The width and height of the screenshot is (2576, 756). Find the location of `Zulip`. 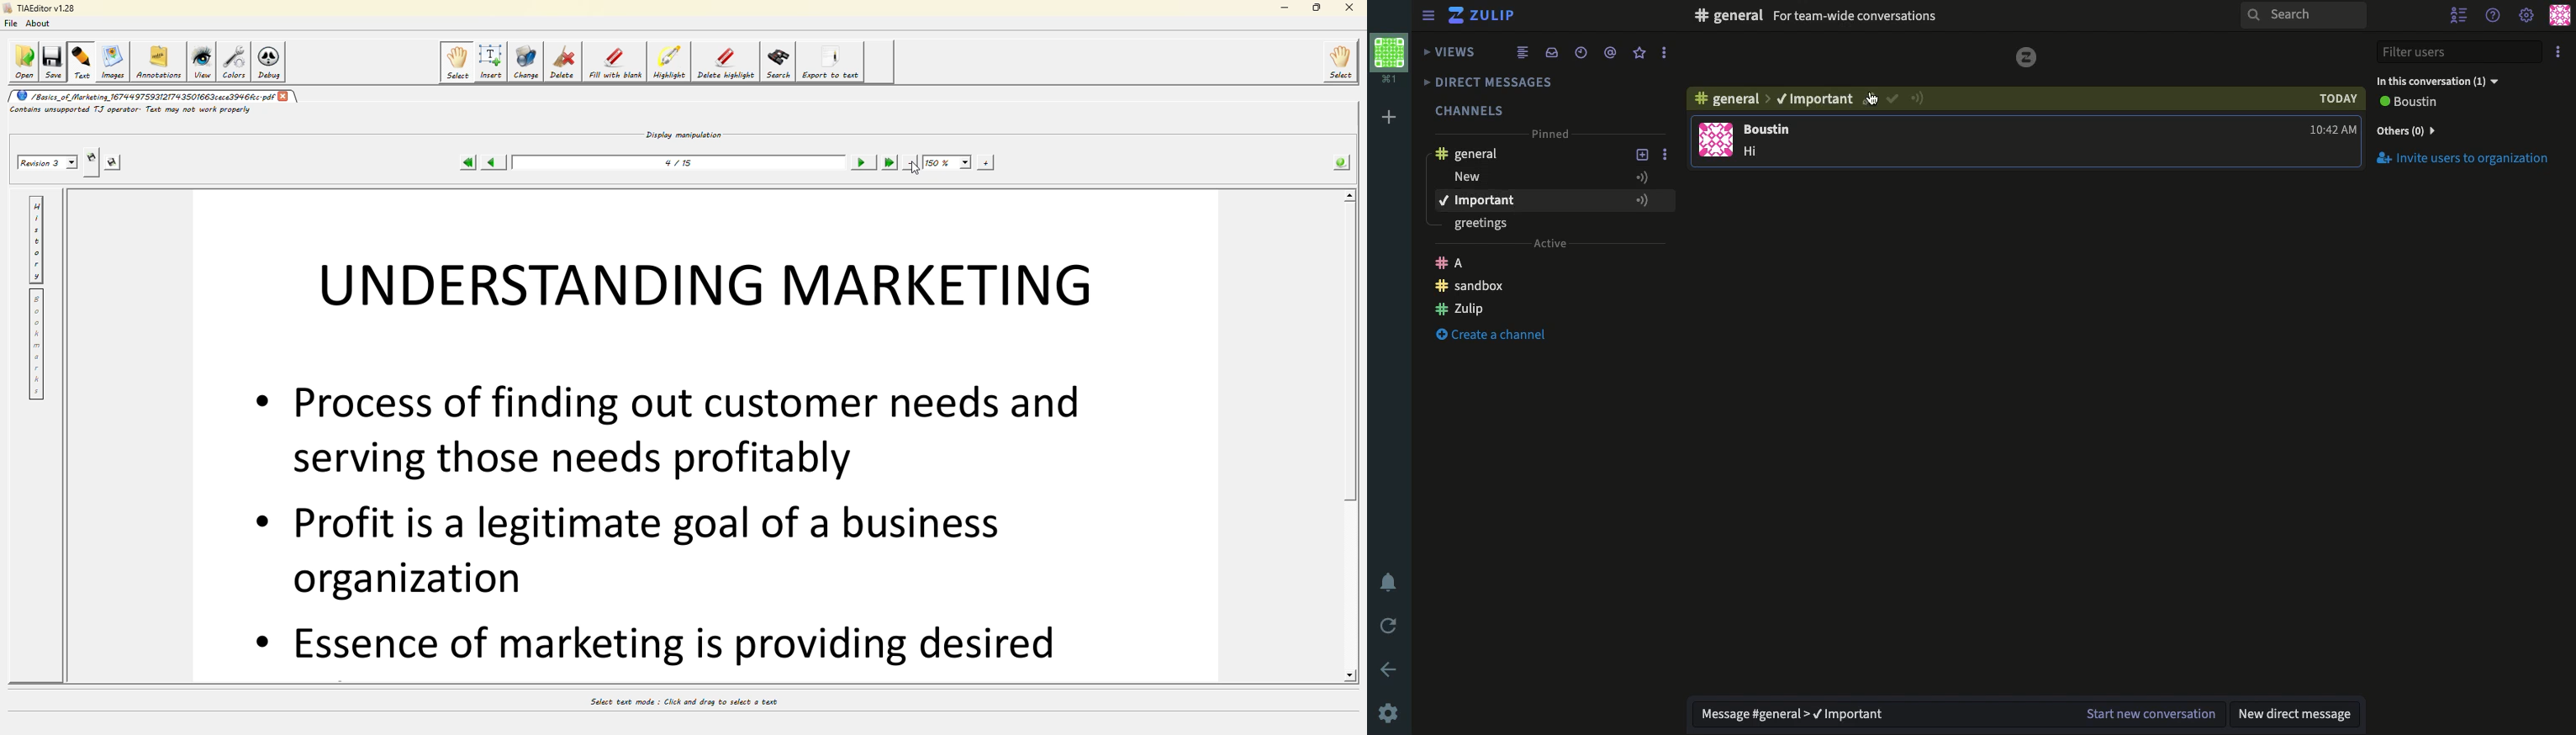

Zulip is located at coordinates (1486, 15).